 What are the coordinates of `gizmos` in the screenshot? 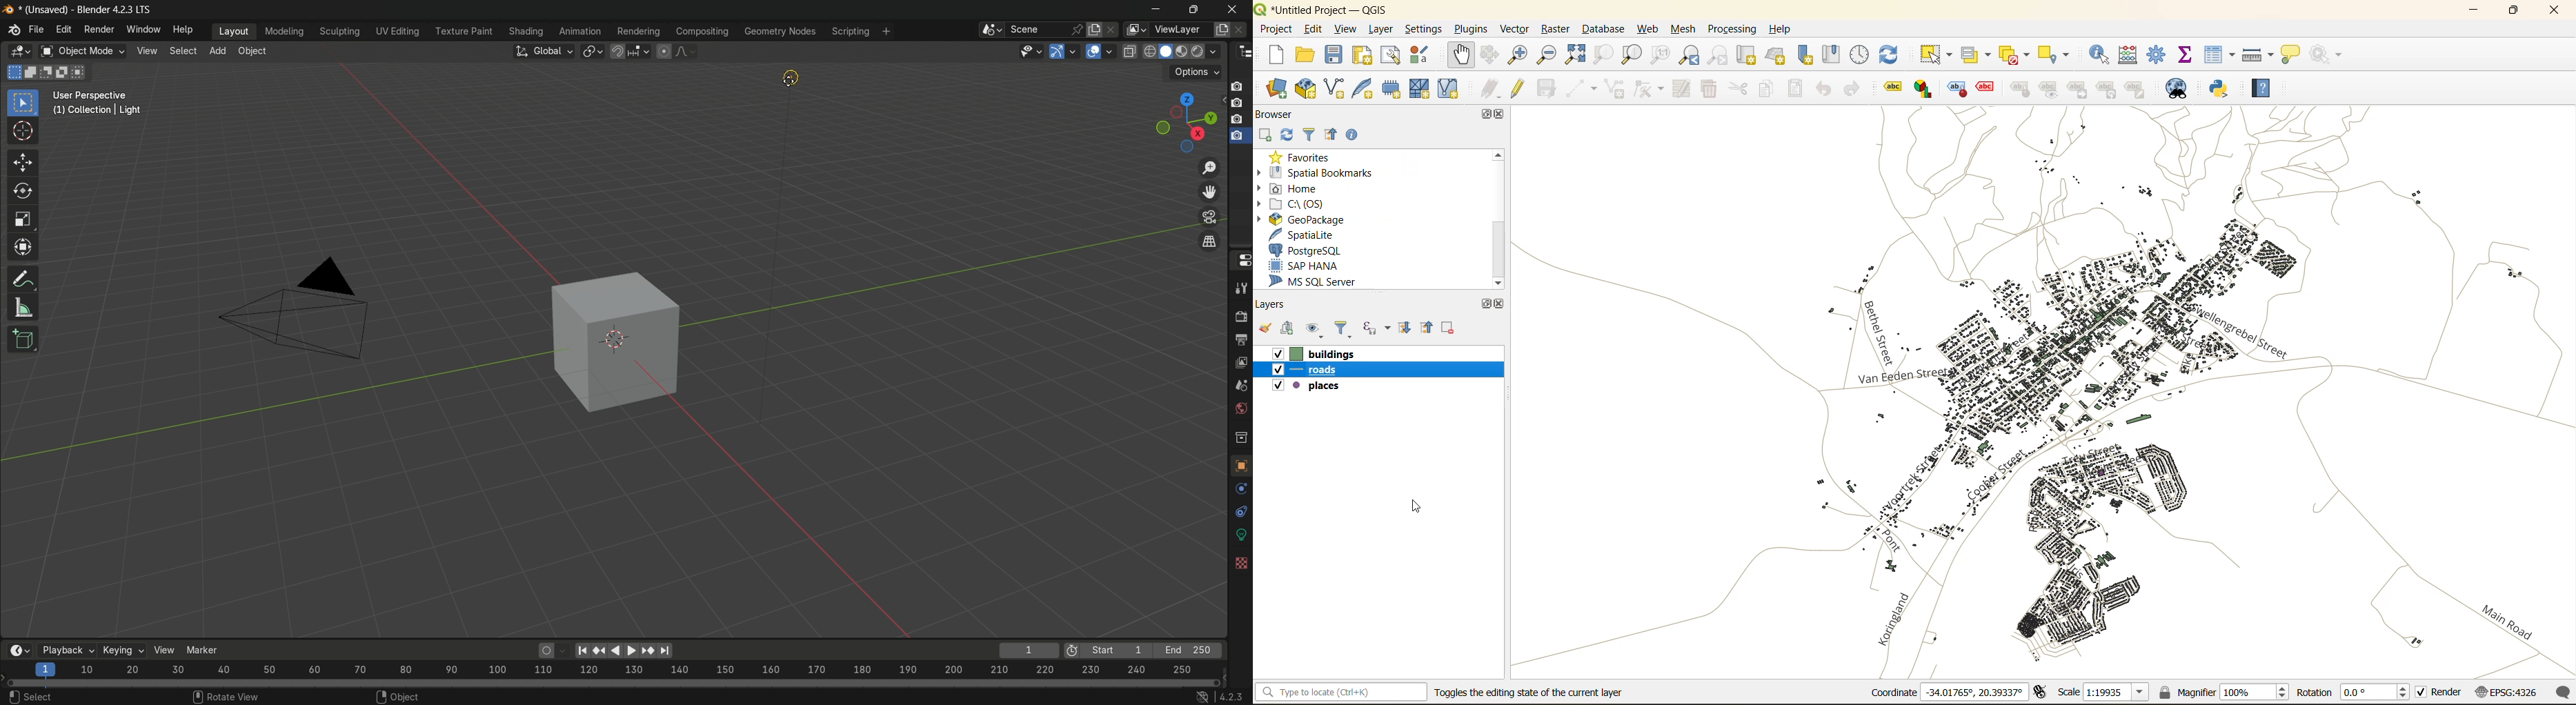 It's located at (1076, 51).